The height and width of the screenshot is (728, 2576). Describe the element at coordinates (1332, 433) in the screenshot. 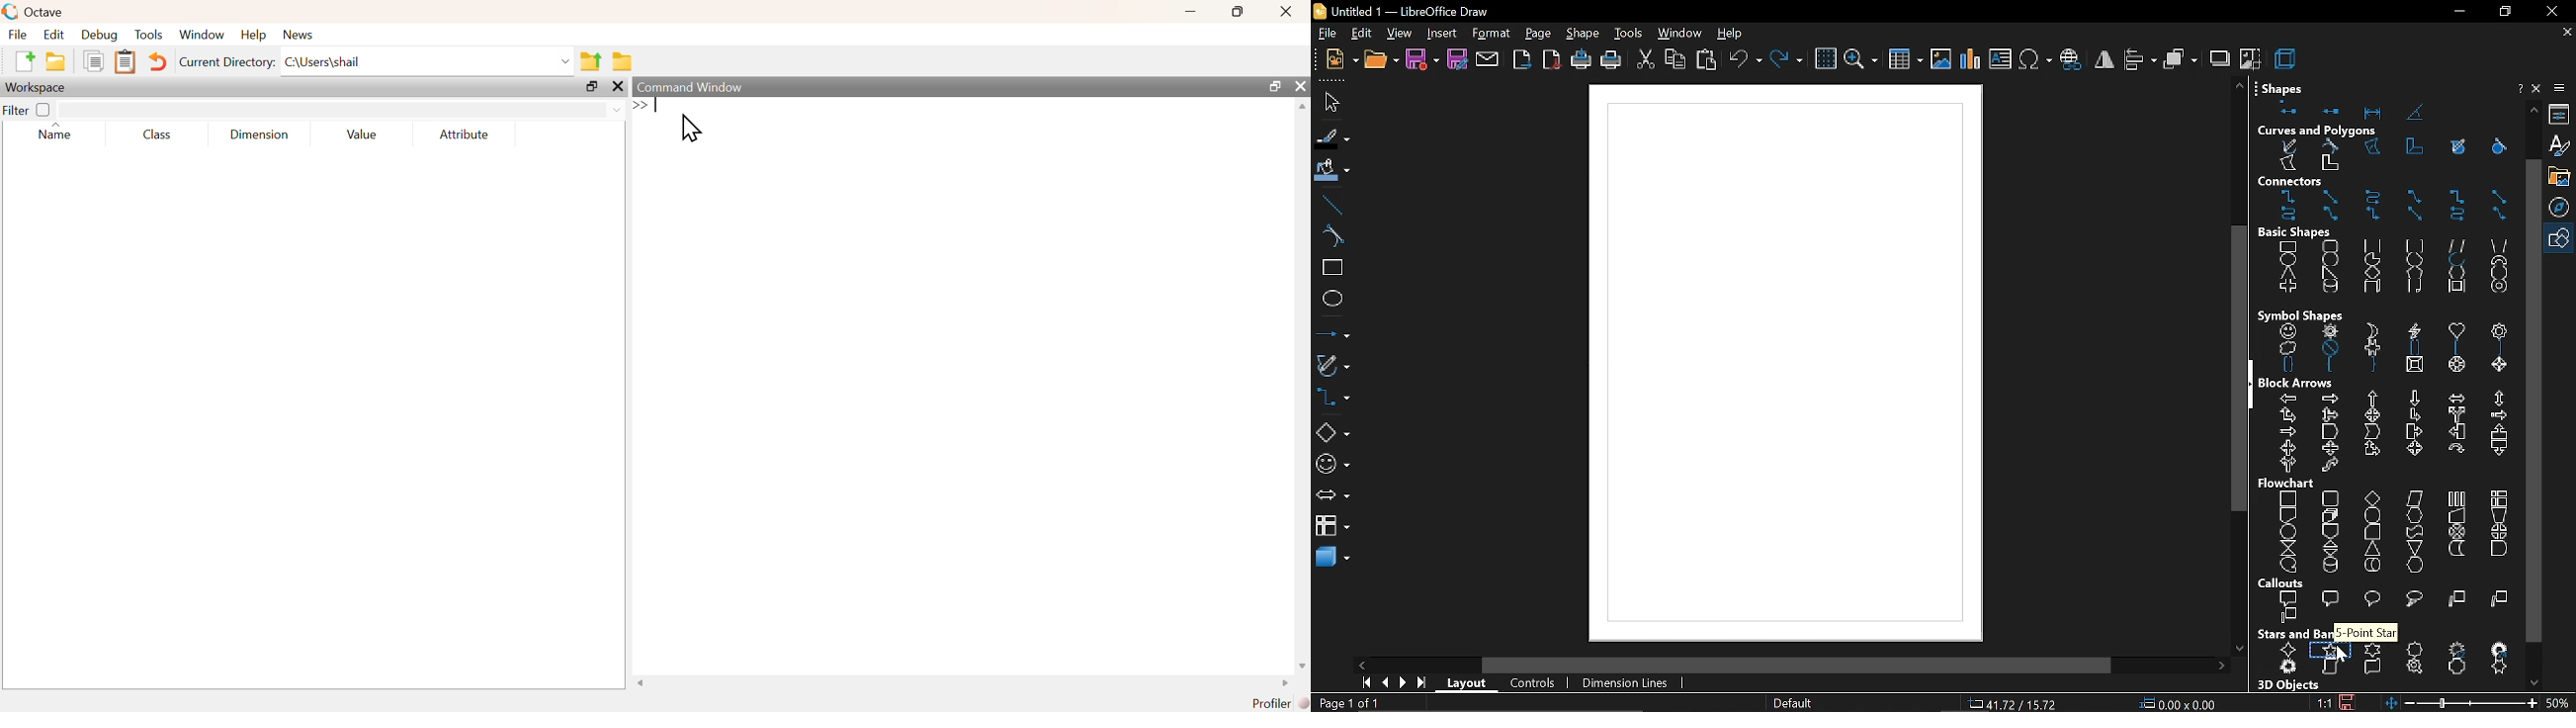

I see `basic shapes` at that location.